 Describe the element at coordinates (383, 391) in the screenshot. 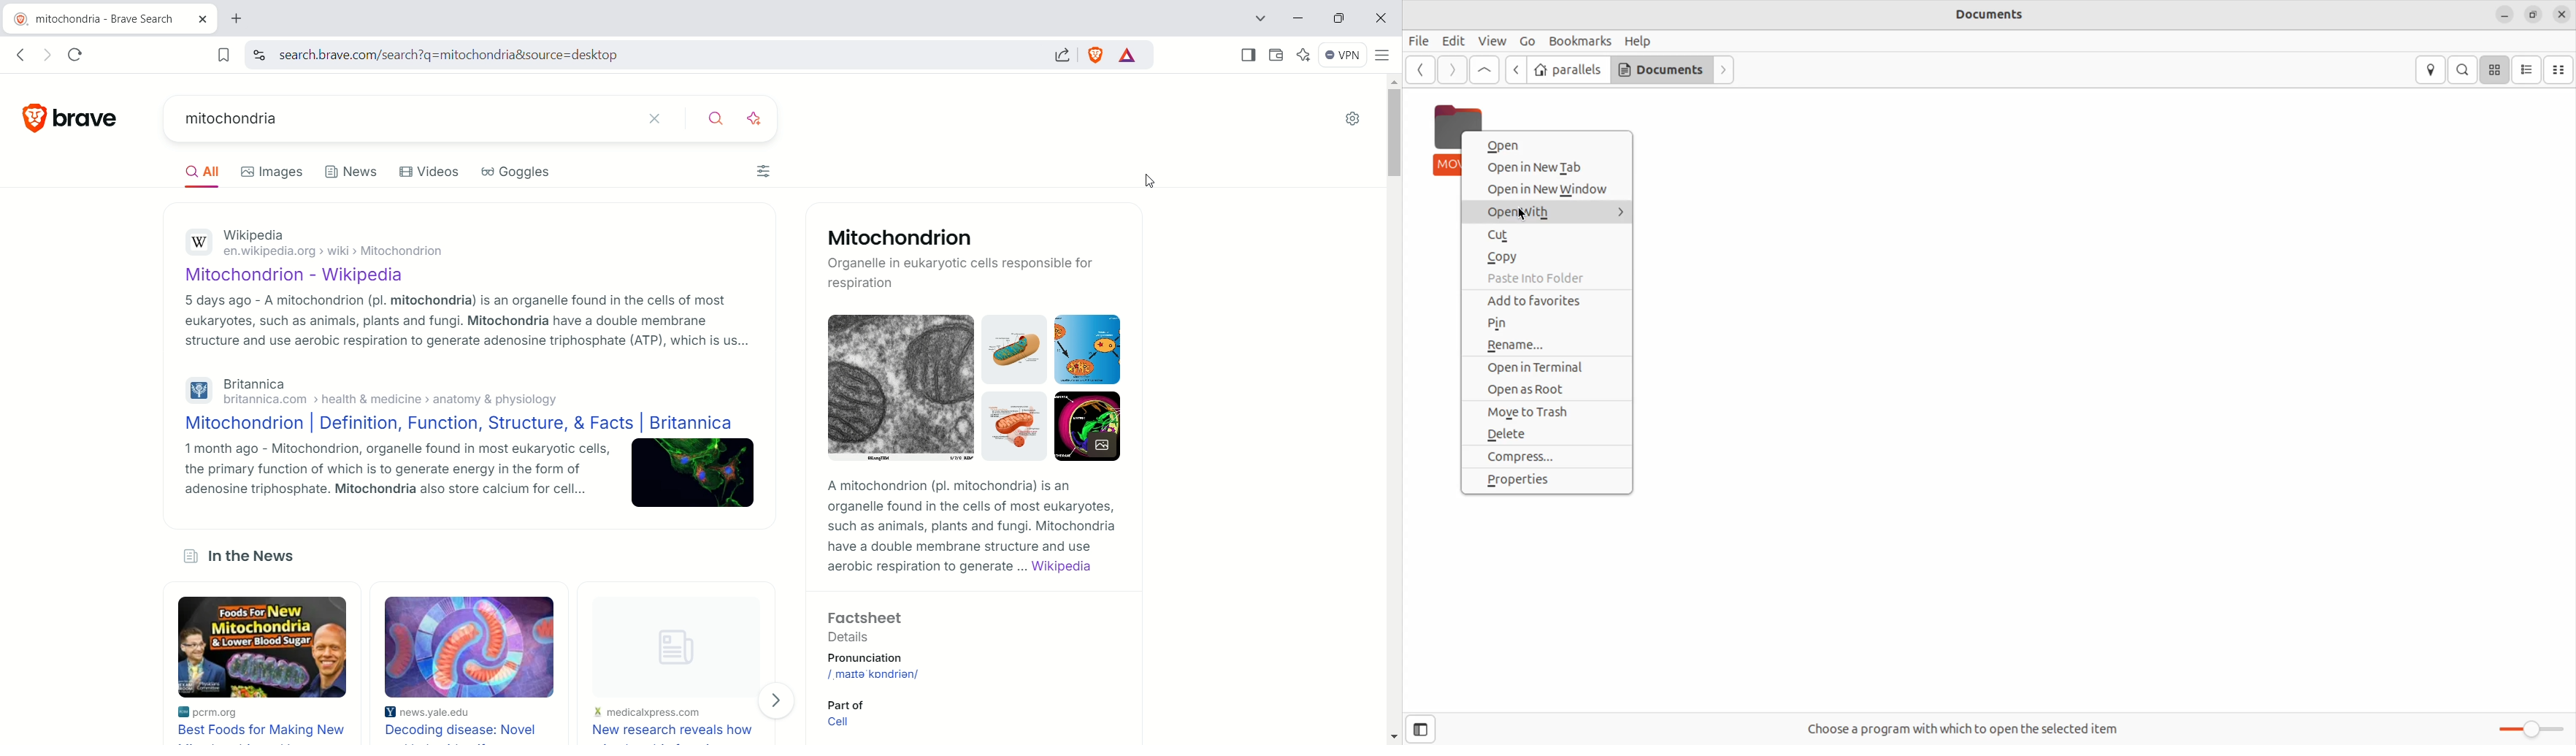

I see `Britannica britannica.com > health & medicine > anatomy & physiology` at that location.